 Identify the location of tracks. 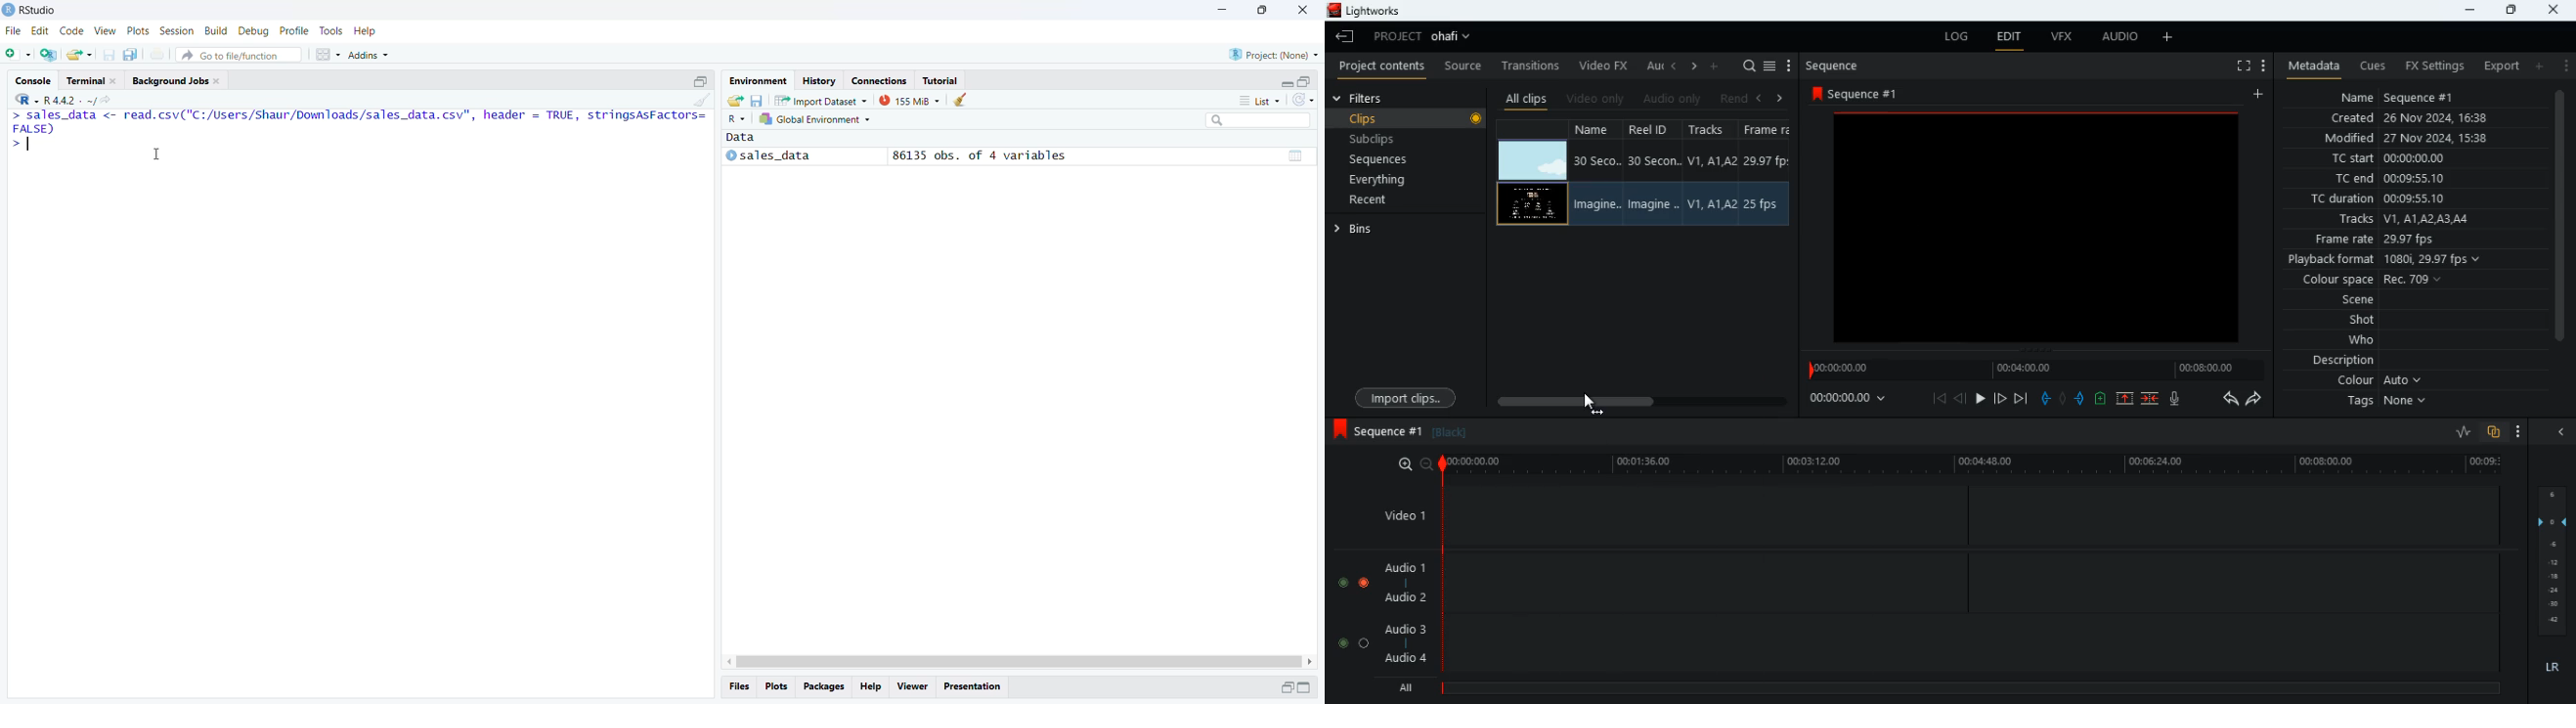
(1712, 173).